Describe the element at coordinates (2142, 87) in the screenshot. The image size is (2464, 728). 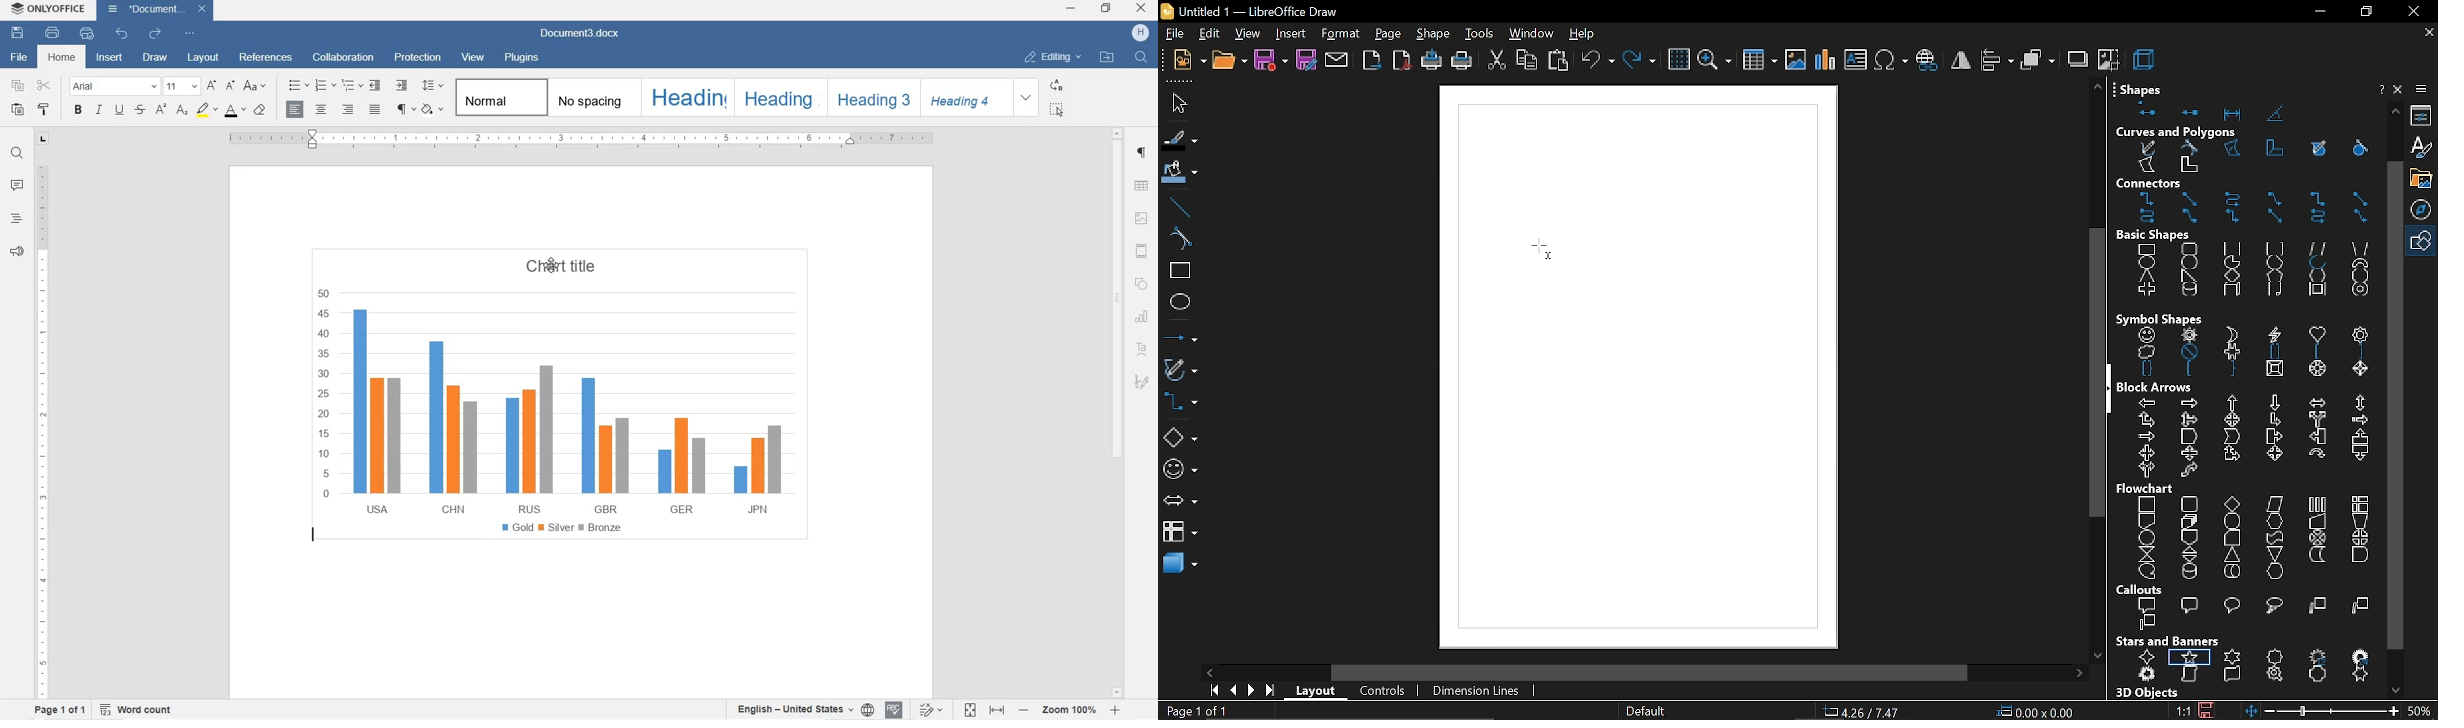
I see `shapes` at that location.